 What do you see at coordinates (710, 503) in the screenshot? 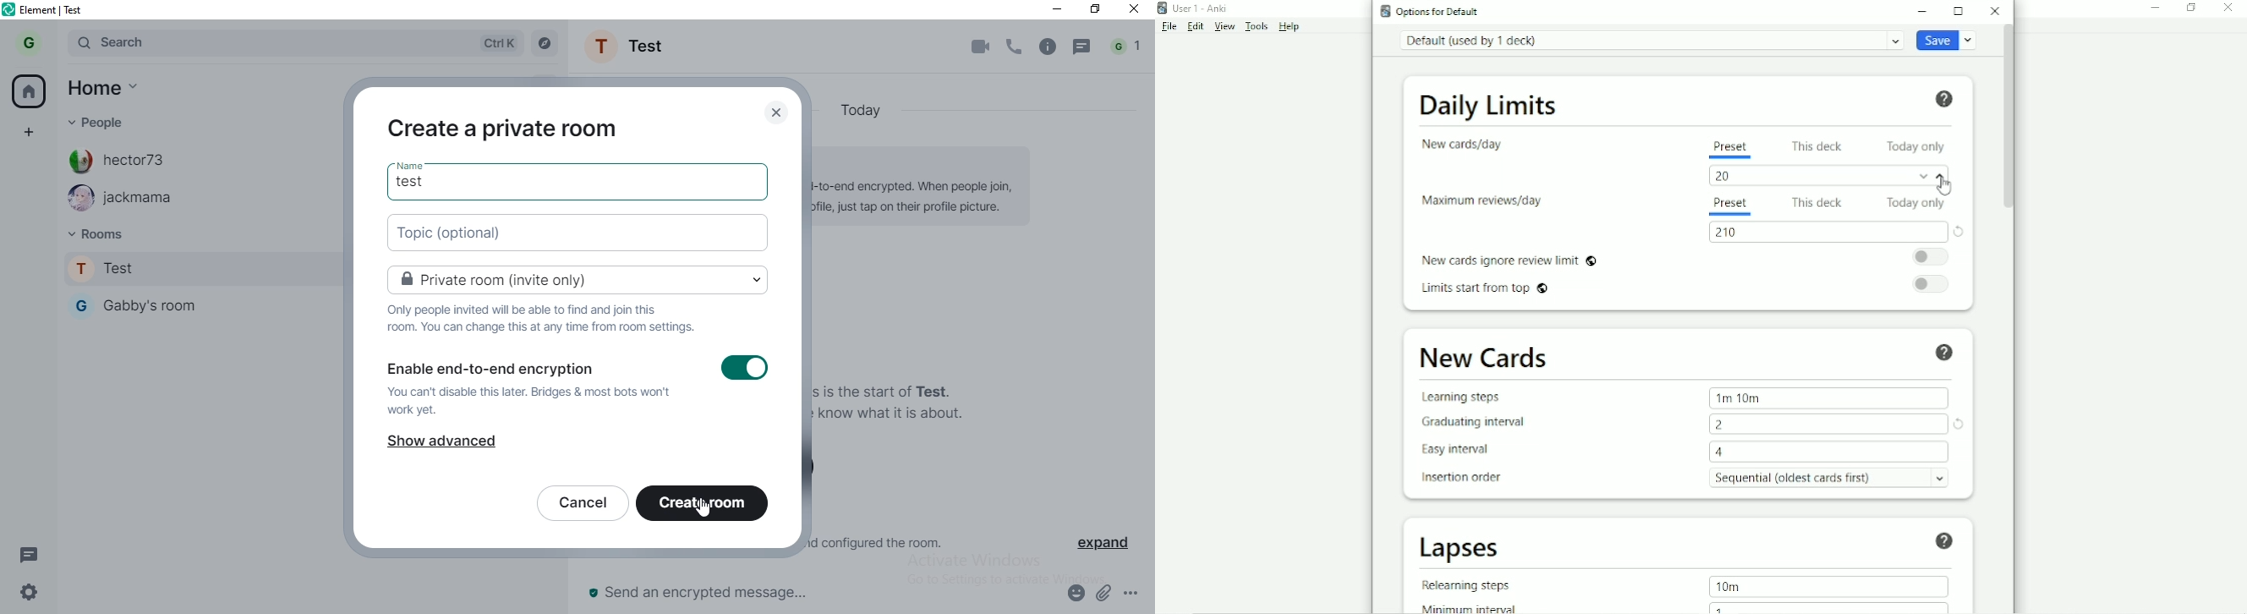
I see `create room` at bounding box center [710, 503].